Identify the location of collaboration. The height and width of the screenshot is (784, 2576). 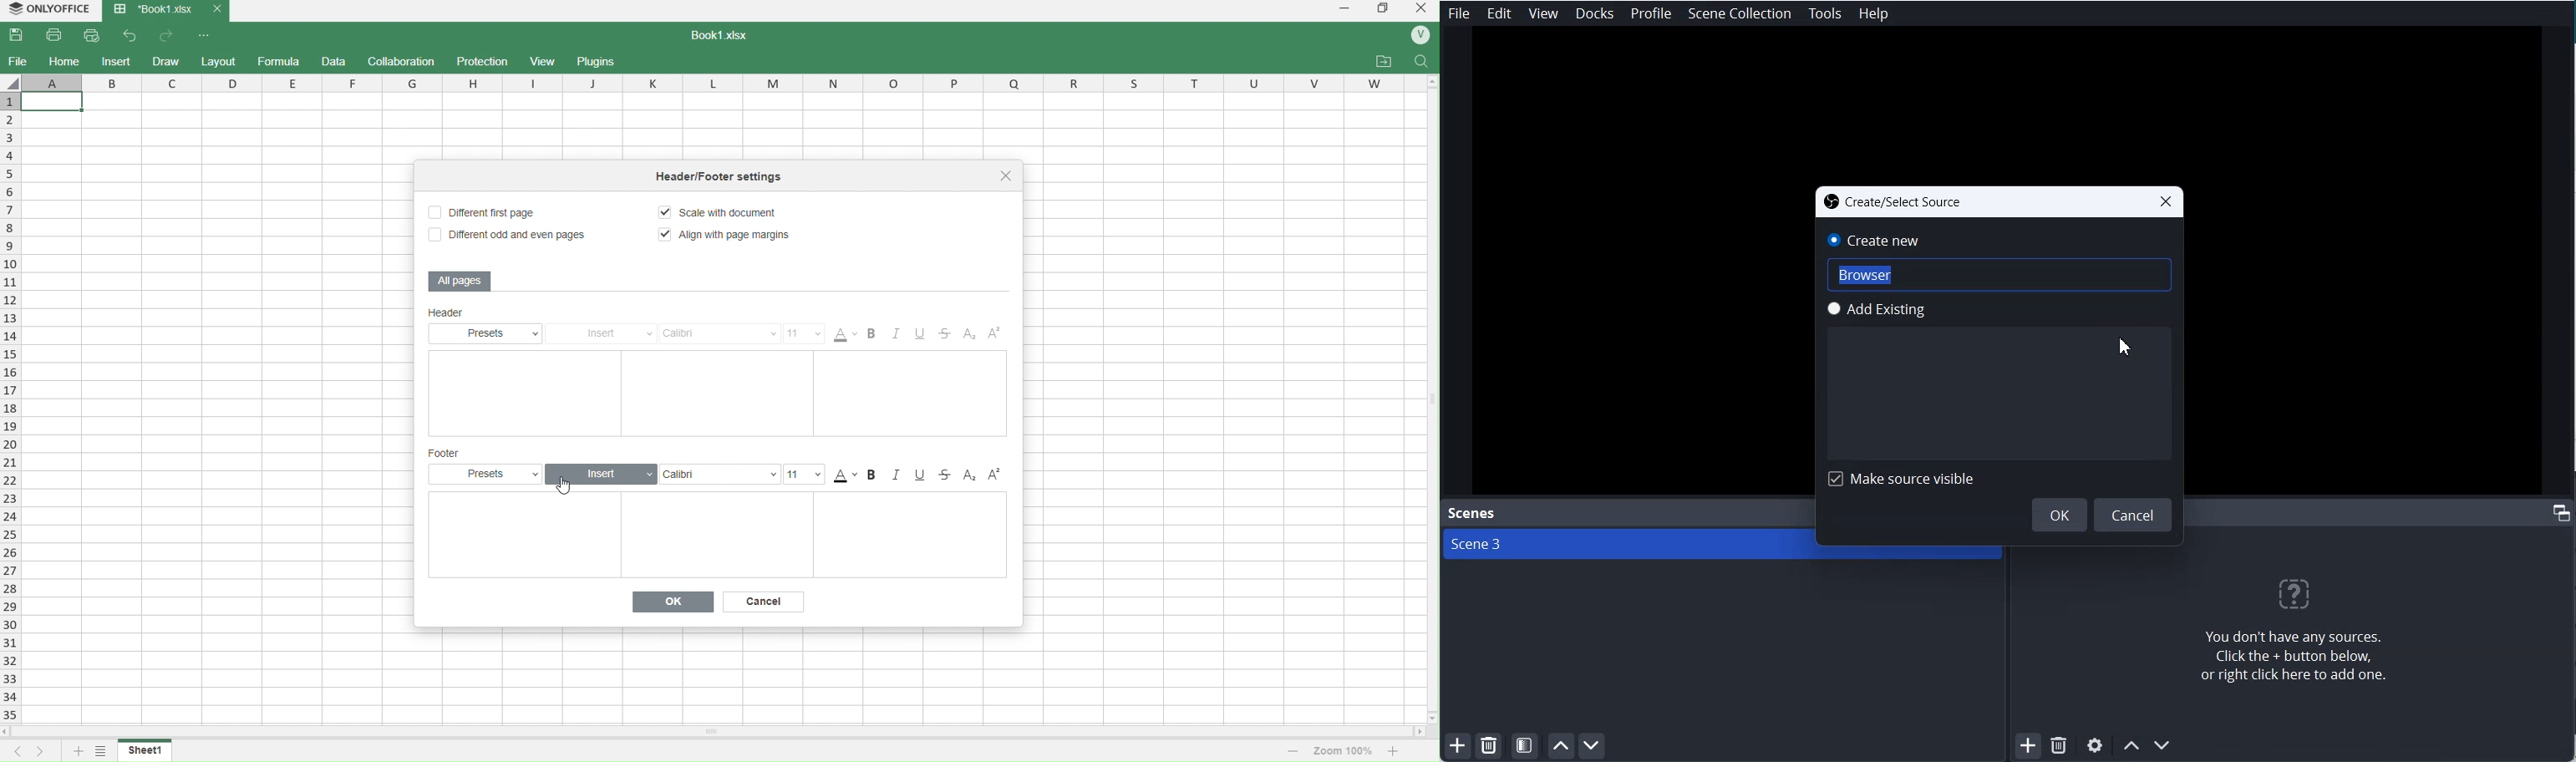
(404, 61).